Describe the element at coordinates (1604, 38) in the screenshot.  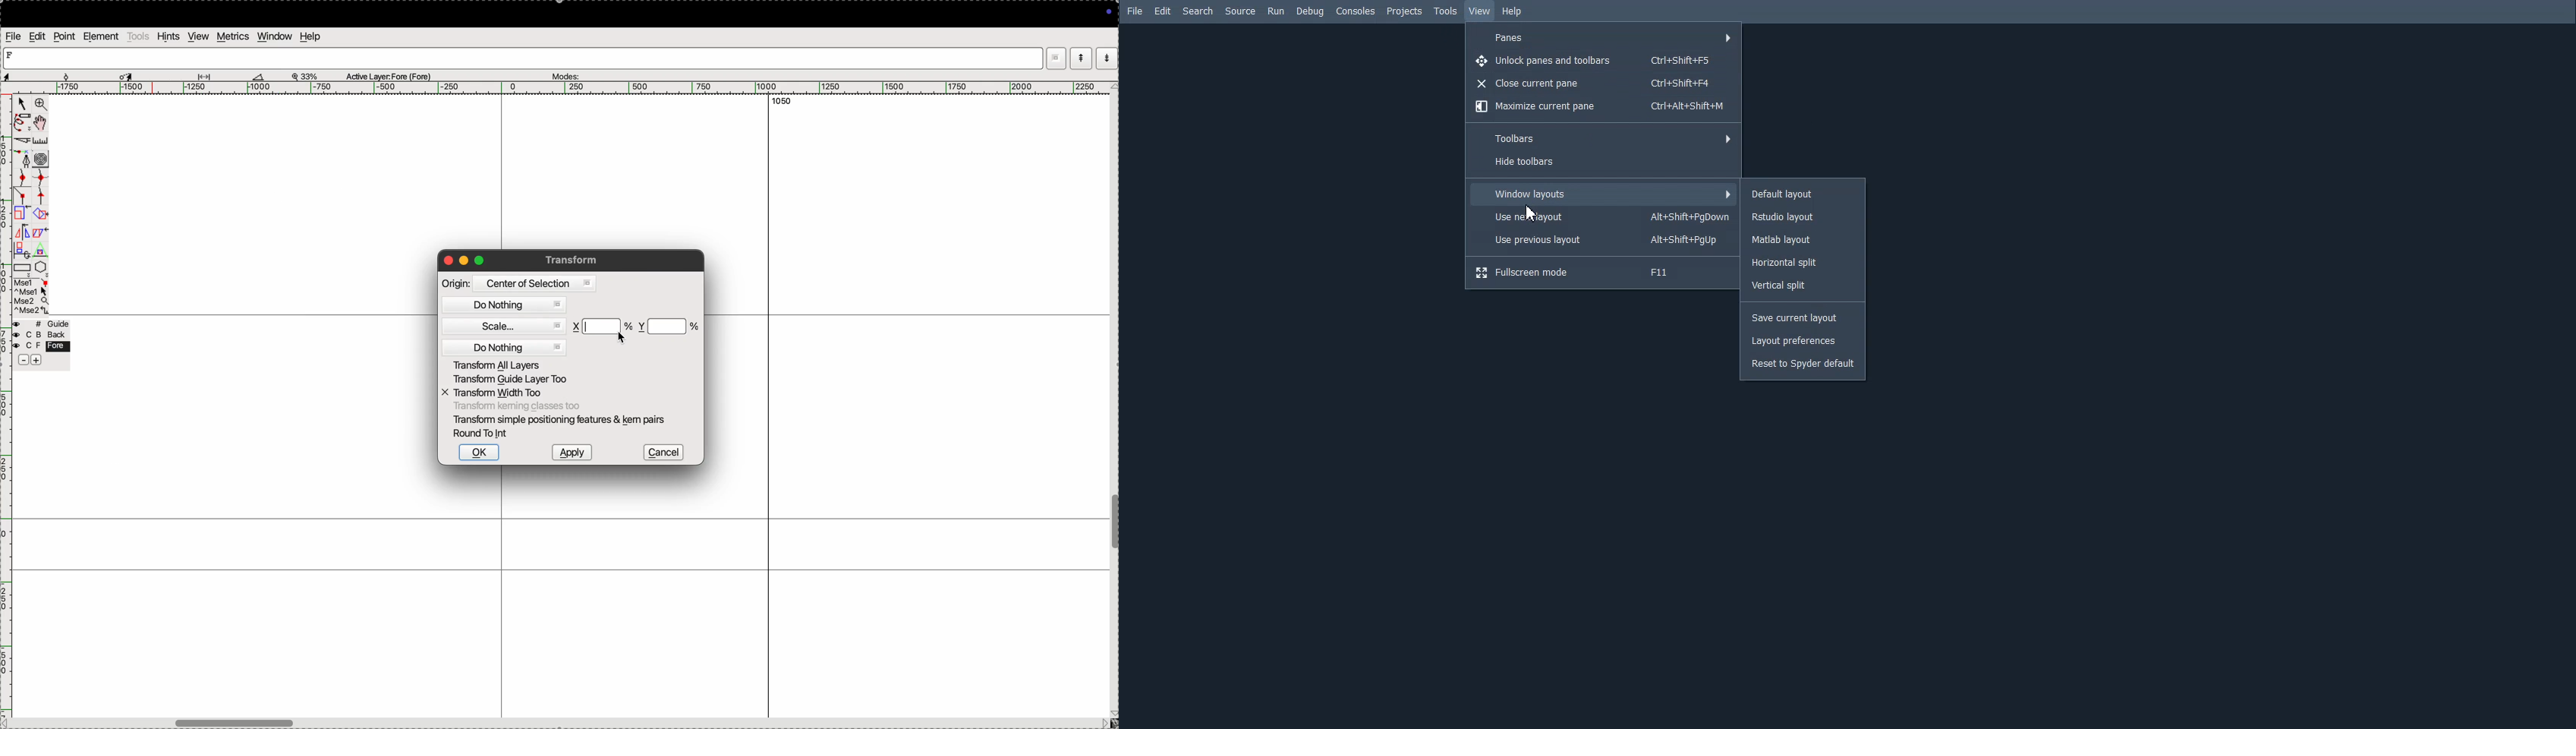
I see `Panes` at that location.